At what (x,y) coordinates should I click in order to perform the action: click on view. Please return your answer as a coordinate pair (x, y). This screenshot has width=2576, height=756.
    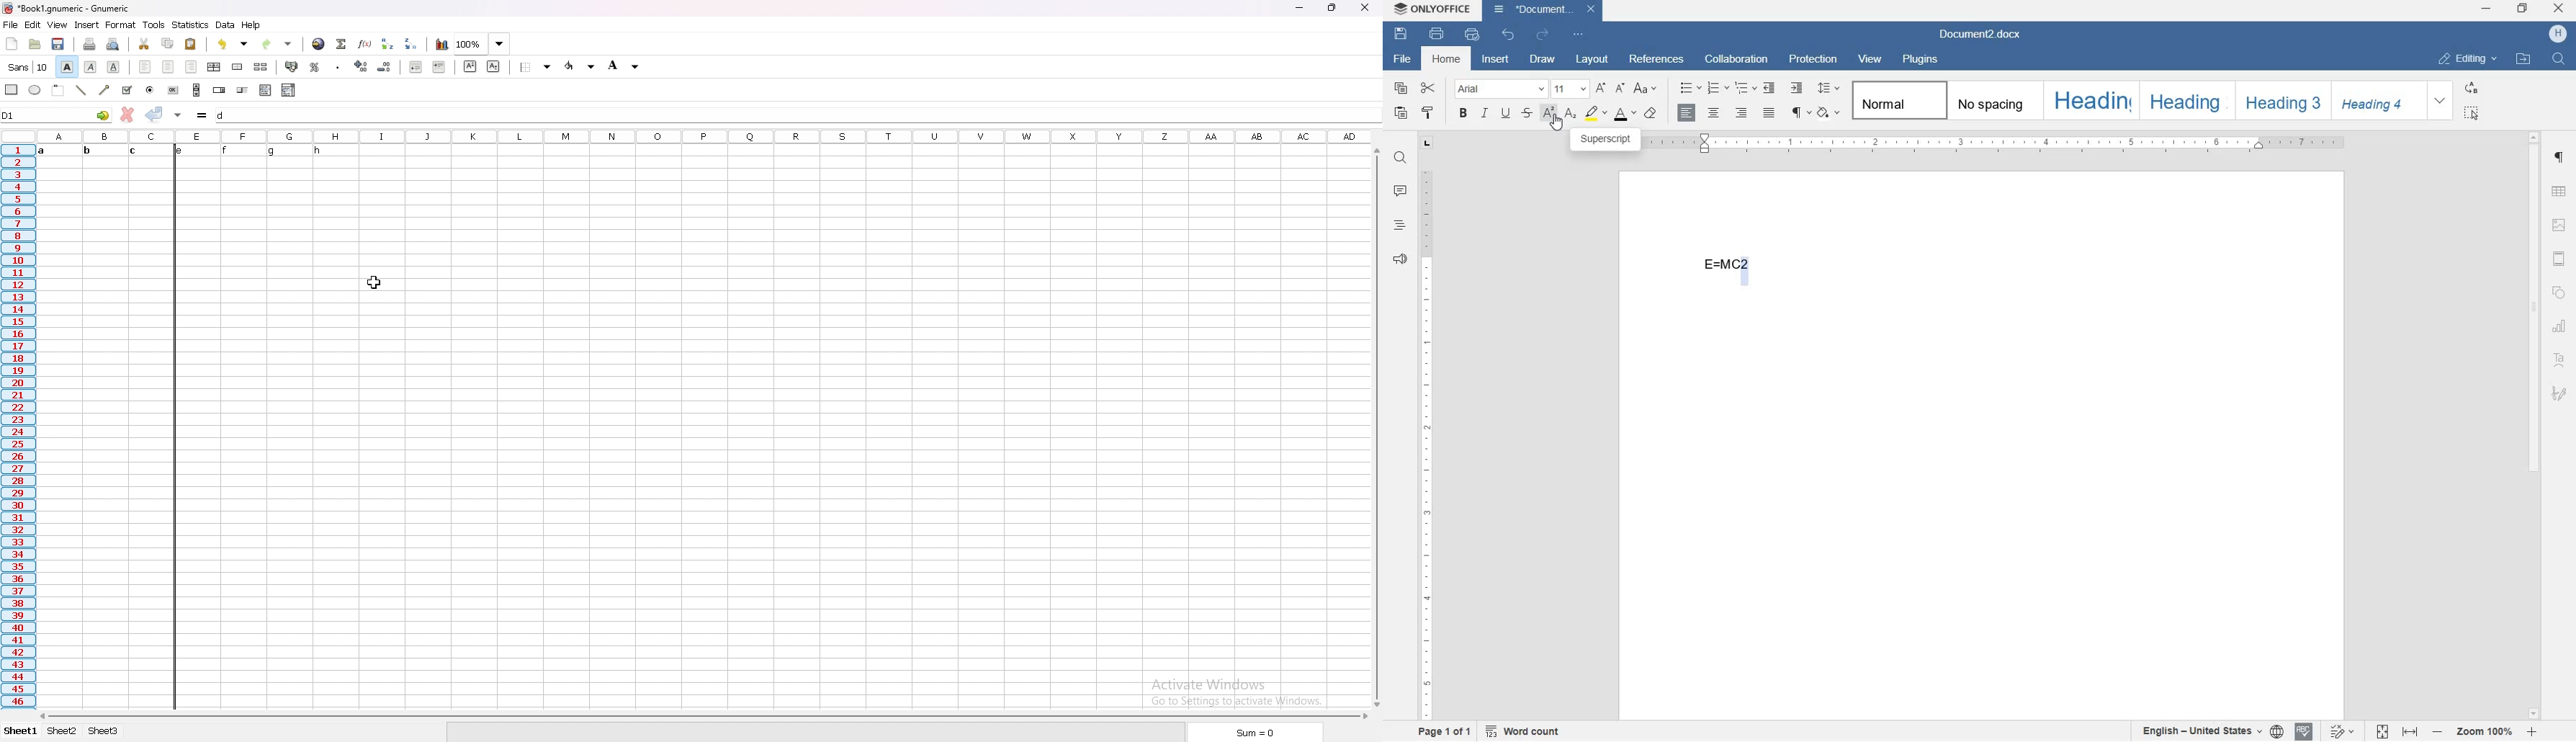
    Looking at the image, I should click on (58, 24).